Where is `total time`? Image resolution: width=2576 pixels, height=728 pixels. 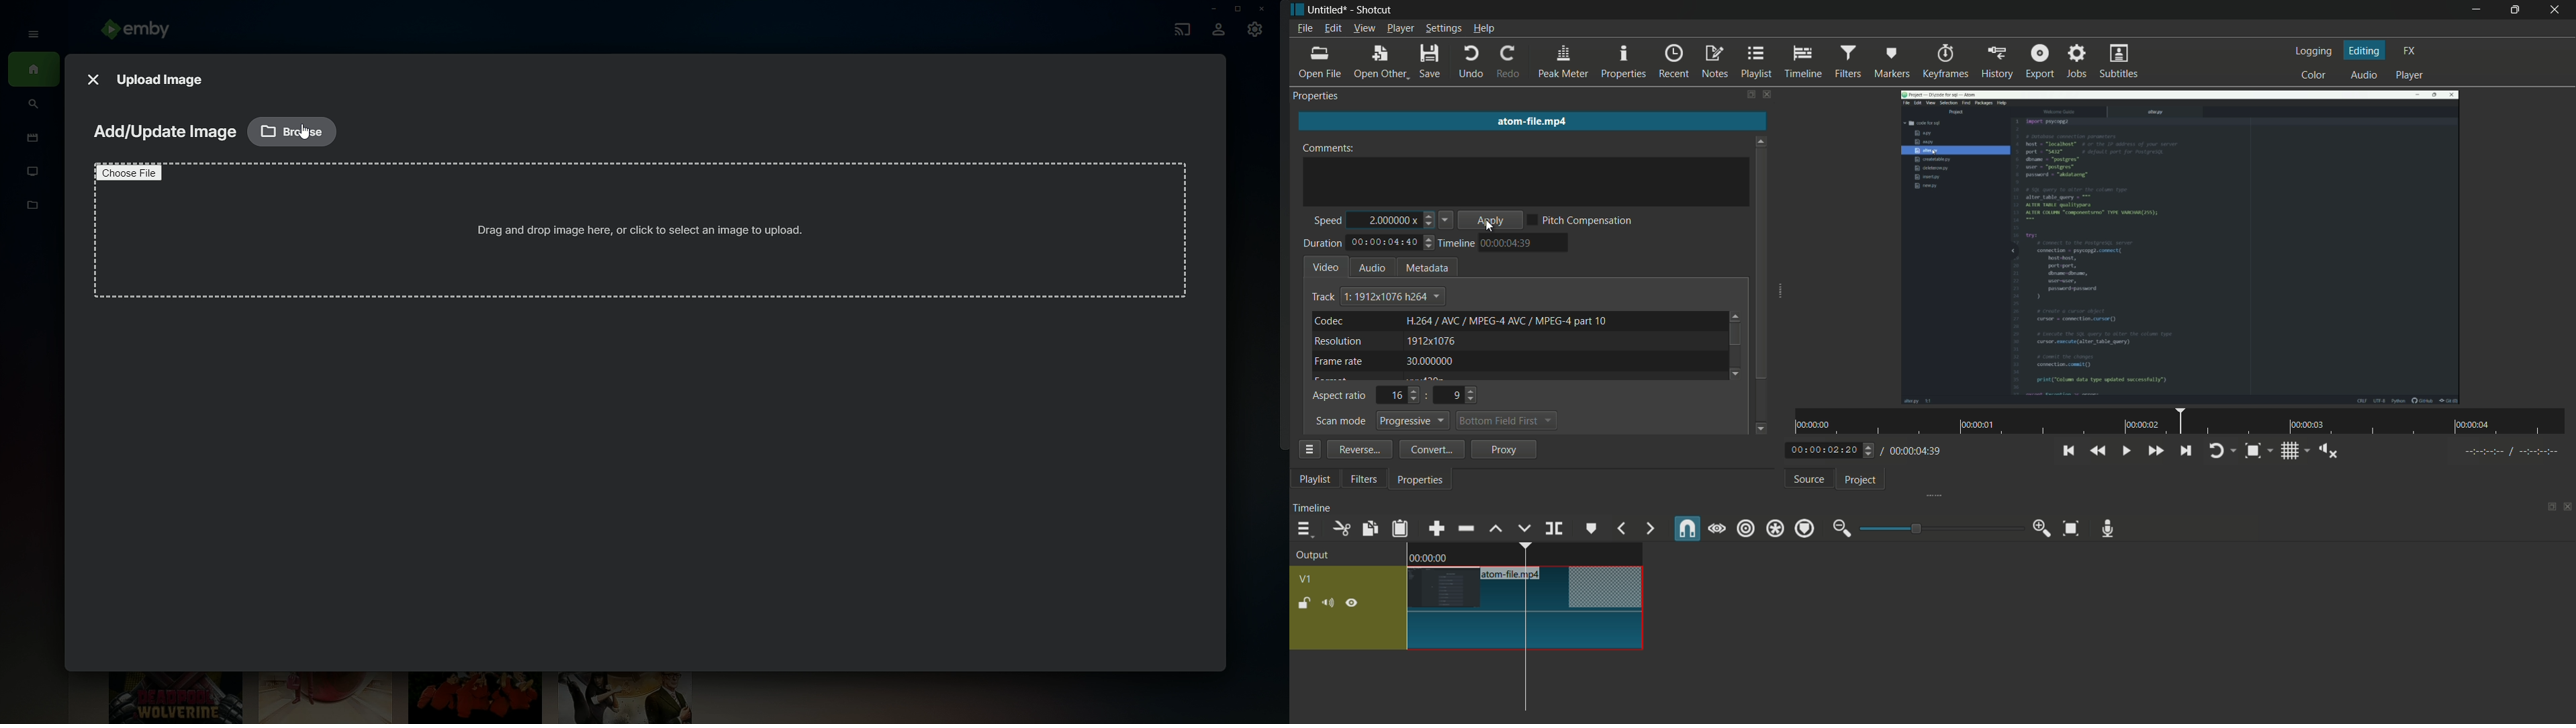
total time is located at coordinates (1385, 243).